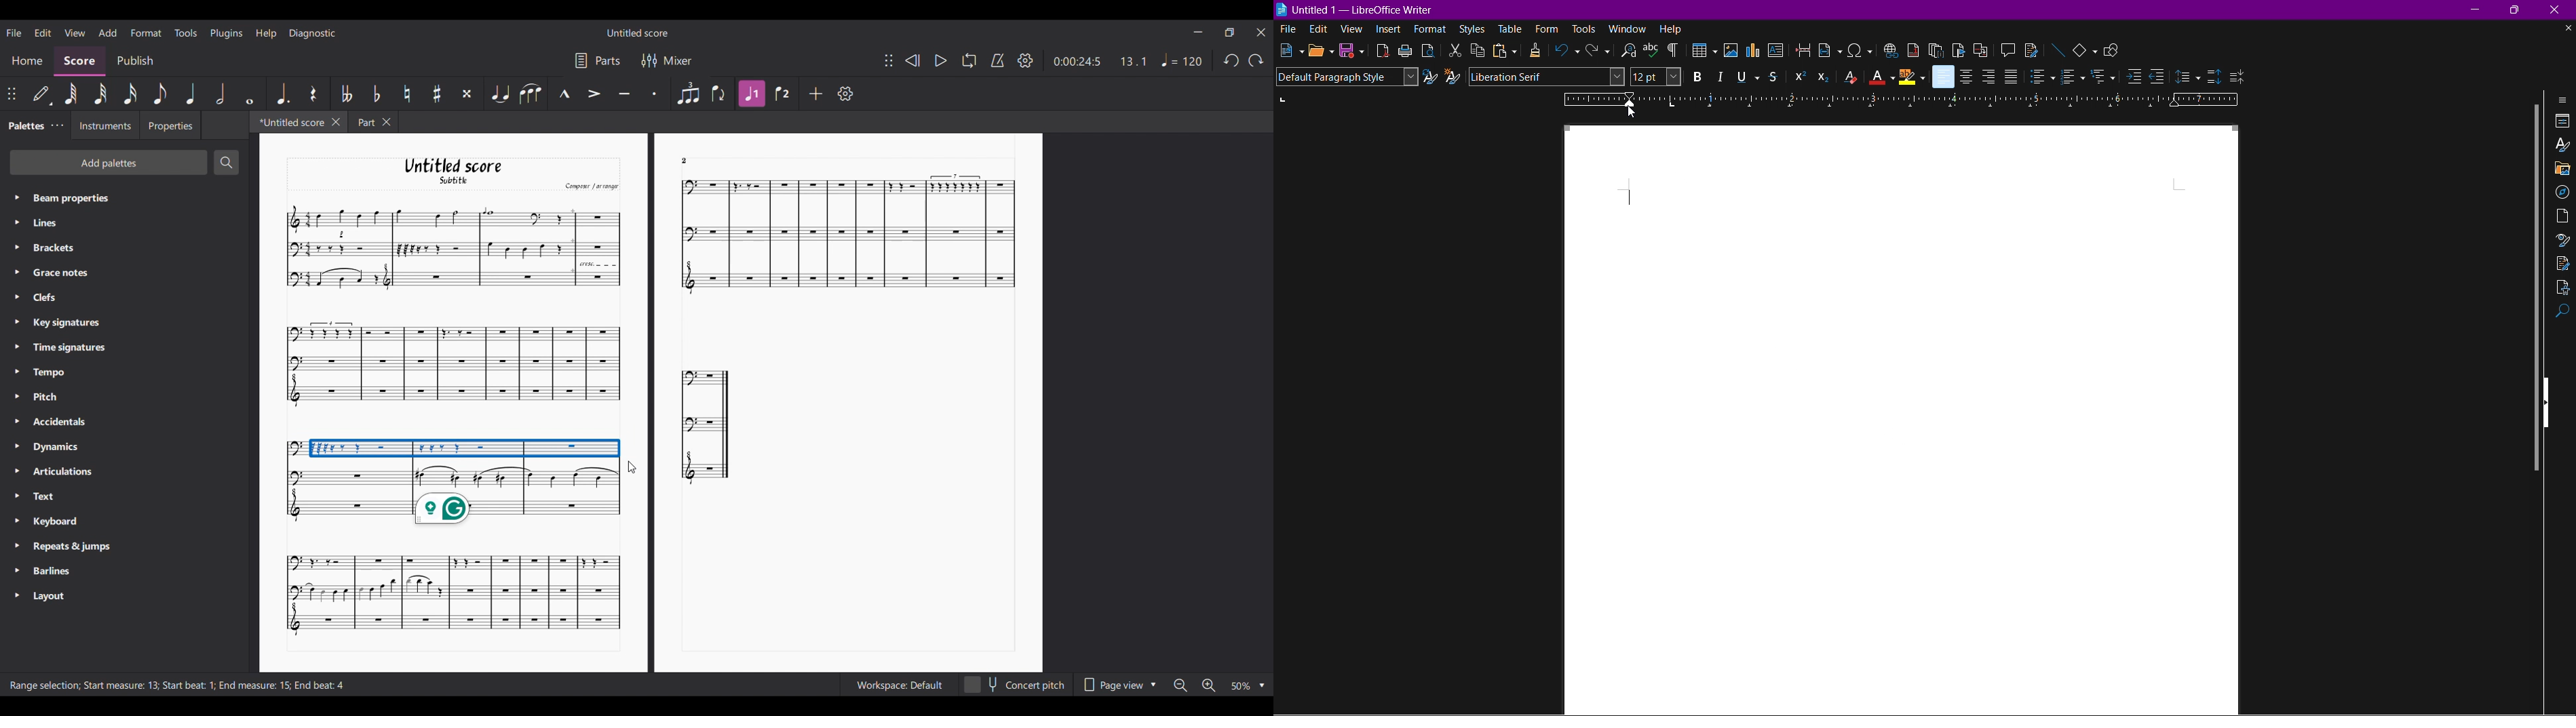 Image resolution: width=2576 pixels, height=728 pixels. What do you see at coordinates (1629, 28) in the screenshot?
I see `window` at bounding box center [1629, 28].